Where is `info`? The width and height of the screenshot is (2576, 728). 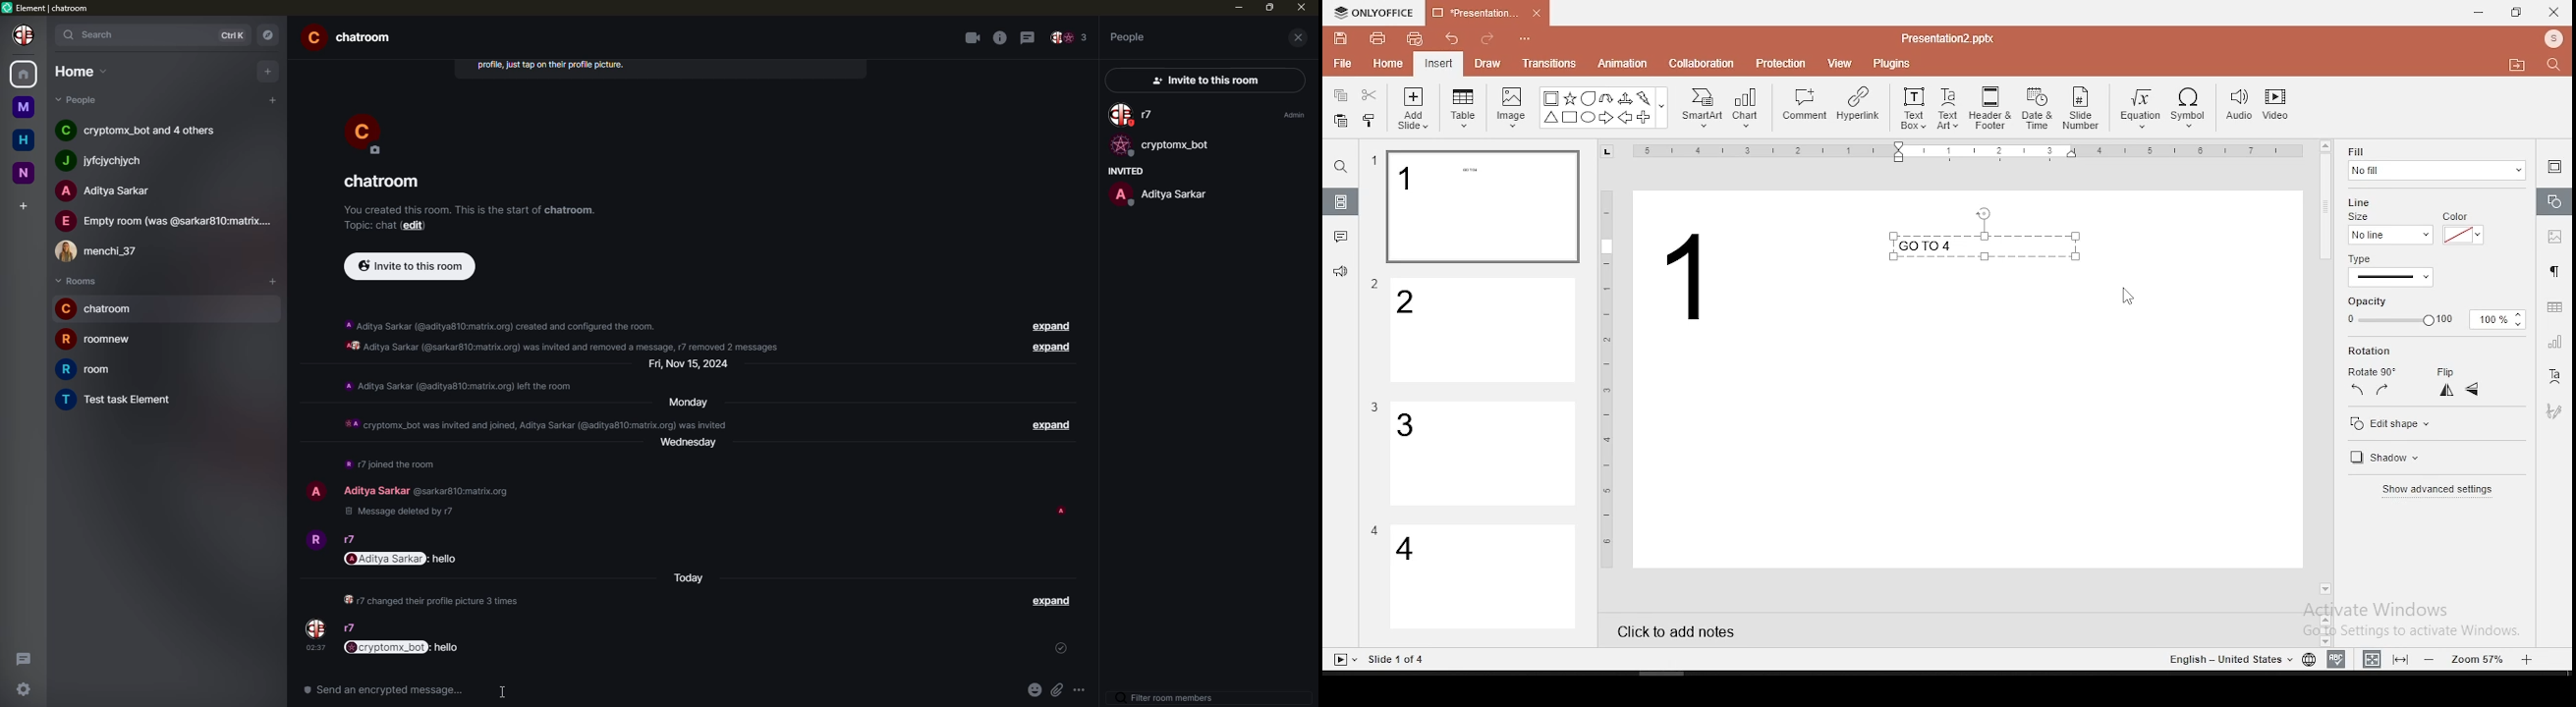
info is located at coordinates (466, 387).